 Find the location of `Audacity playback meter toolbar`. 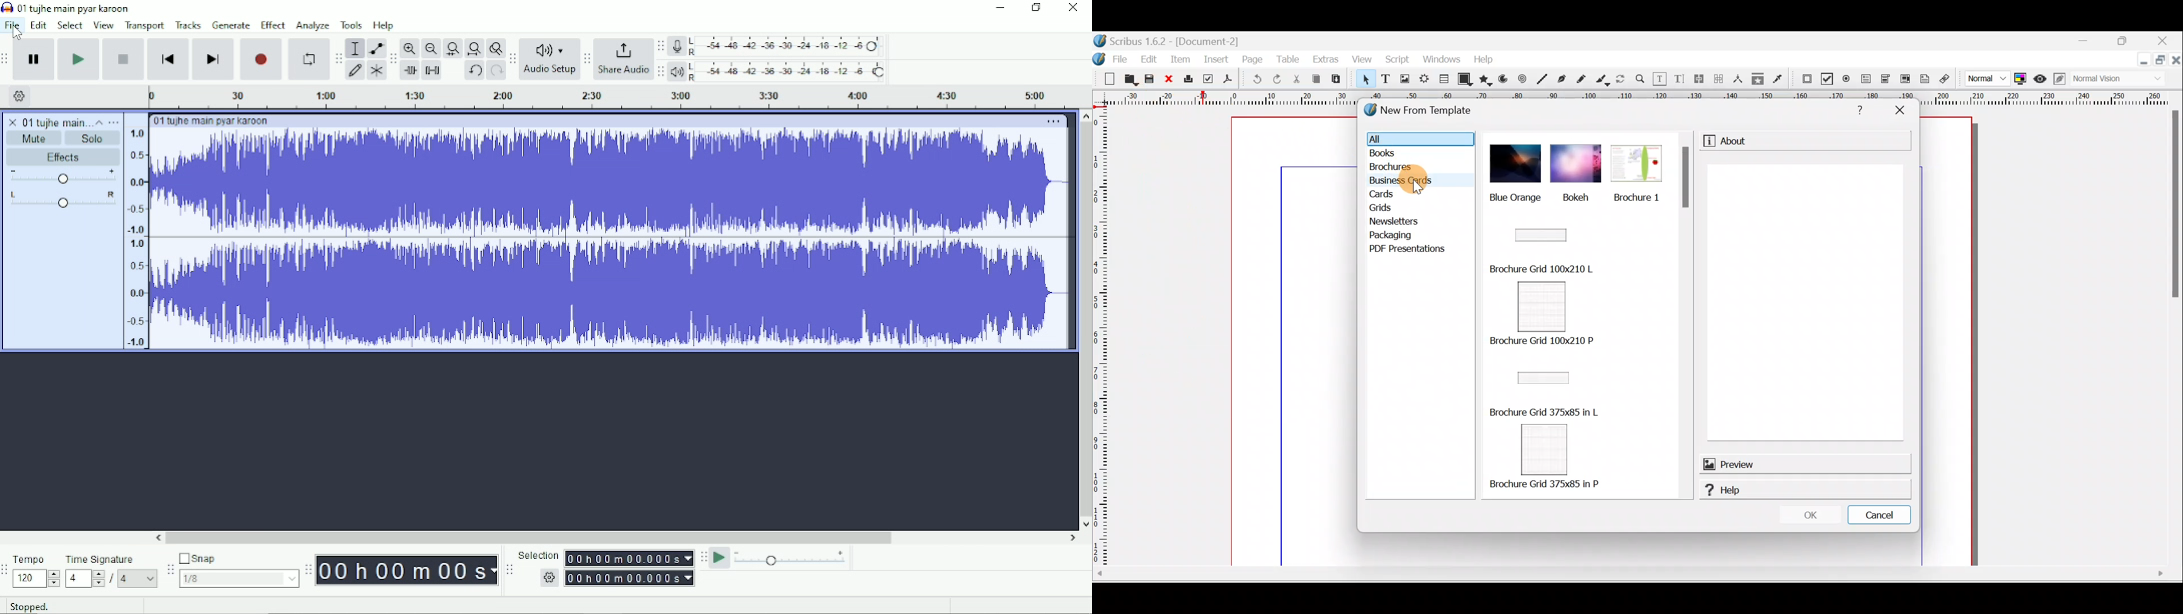

Audacity playback meter toolbar is located at coordinates (662, 71).